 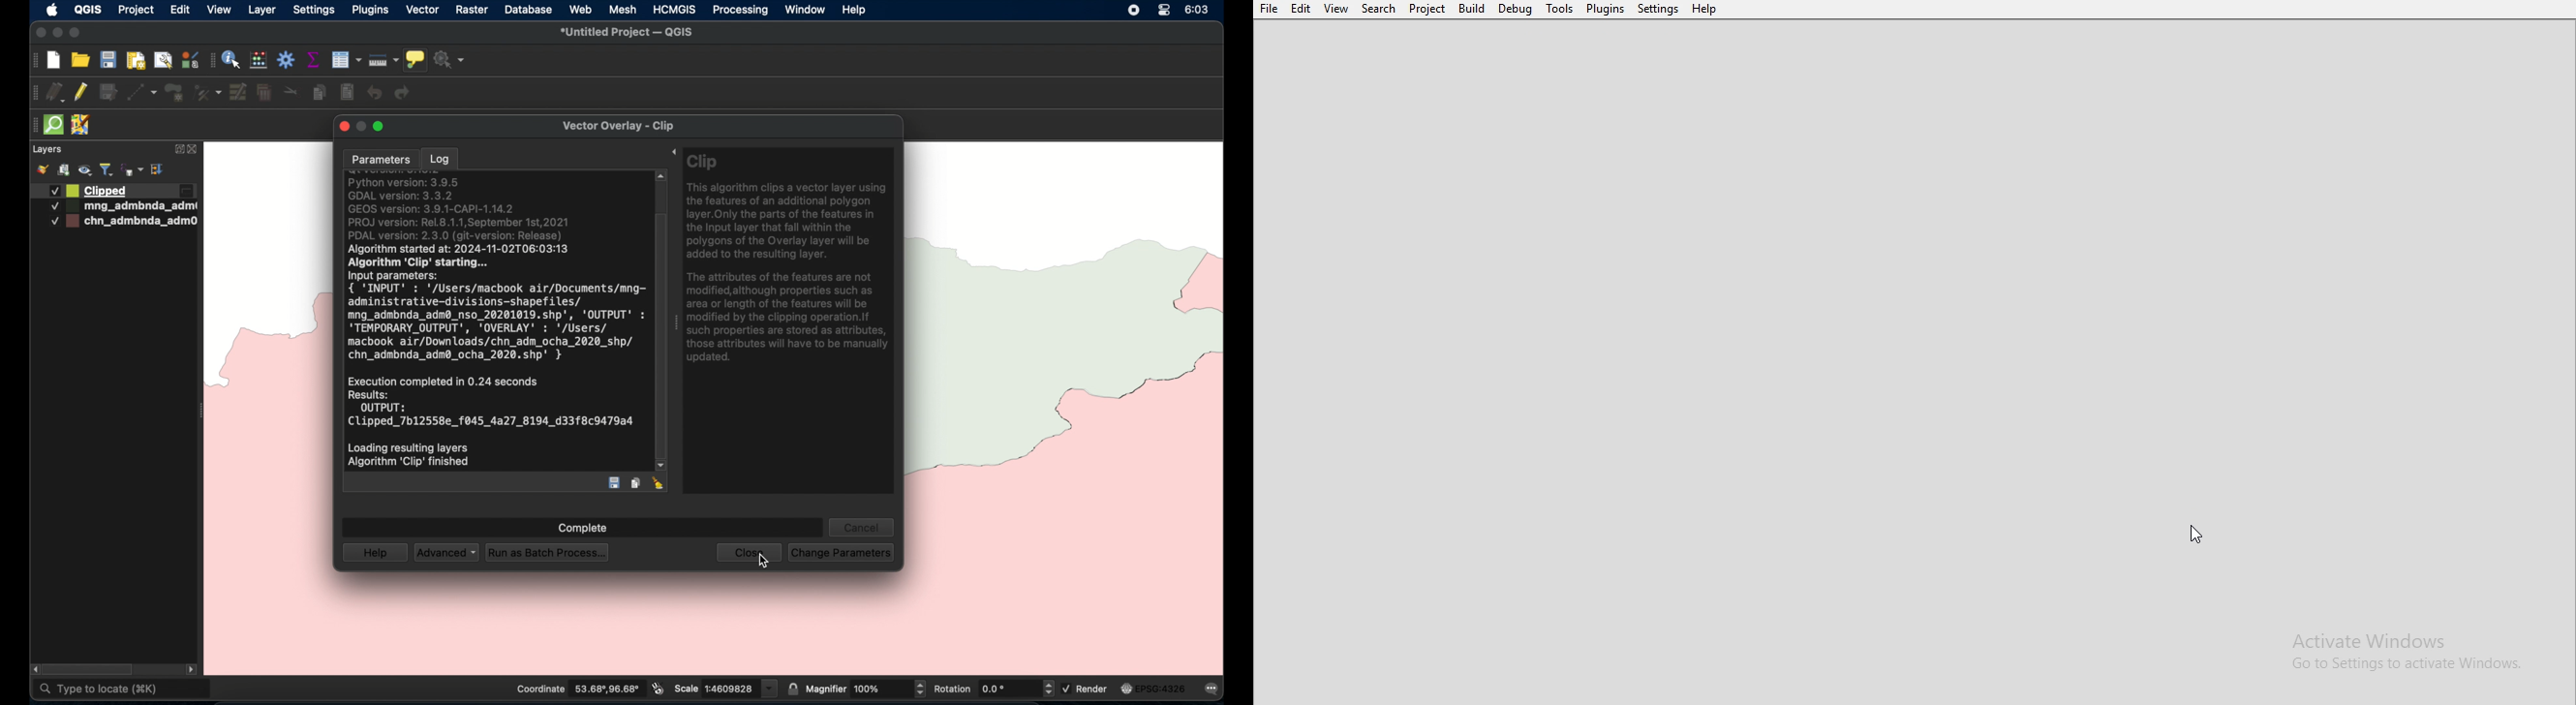 What do you see at coordinates (792, 687) in the screenshot?
I see `lock scale` at bounding box center [792, 687].